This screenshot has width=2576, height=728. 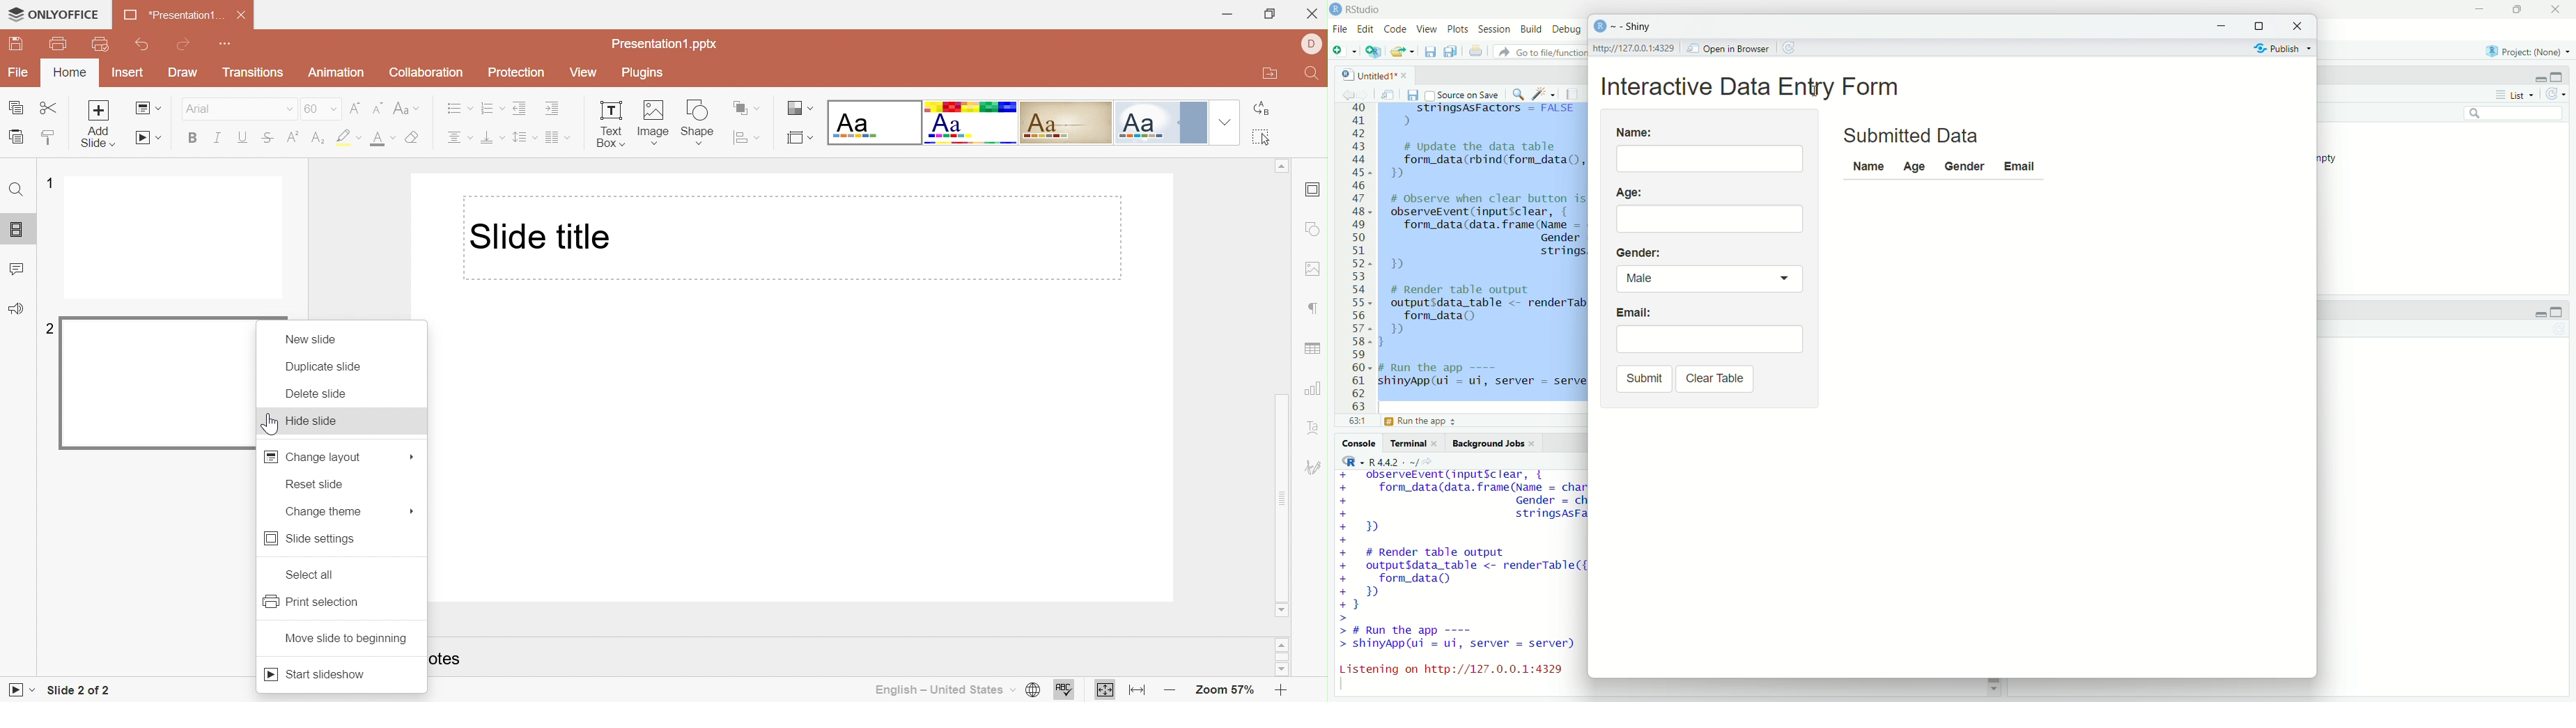 What do you see at coordinates (48, 330) in the screenshot?
I see `2` at bounding box center [48, 330].